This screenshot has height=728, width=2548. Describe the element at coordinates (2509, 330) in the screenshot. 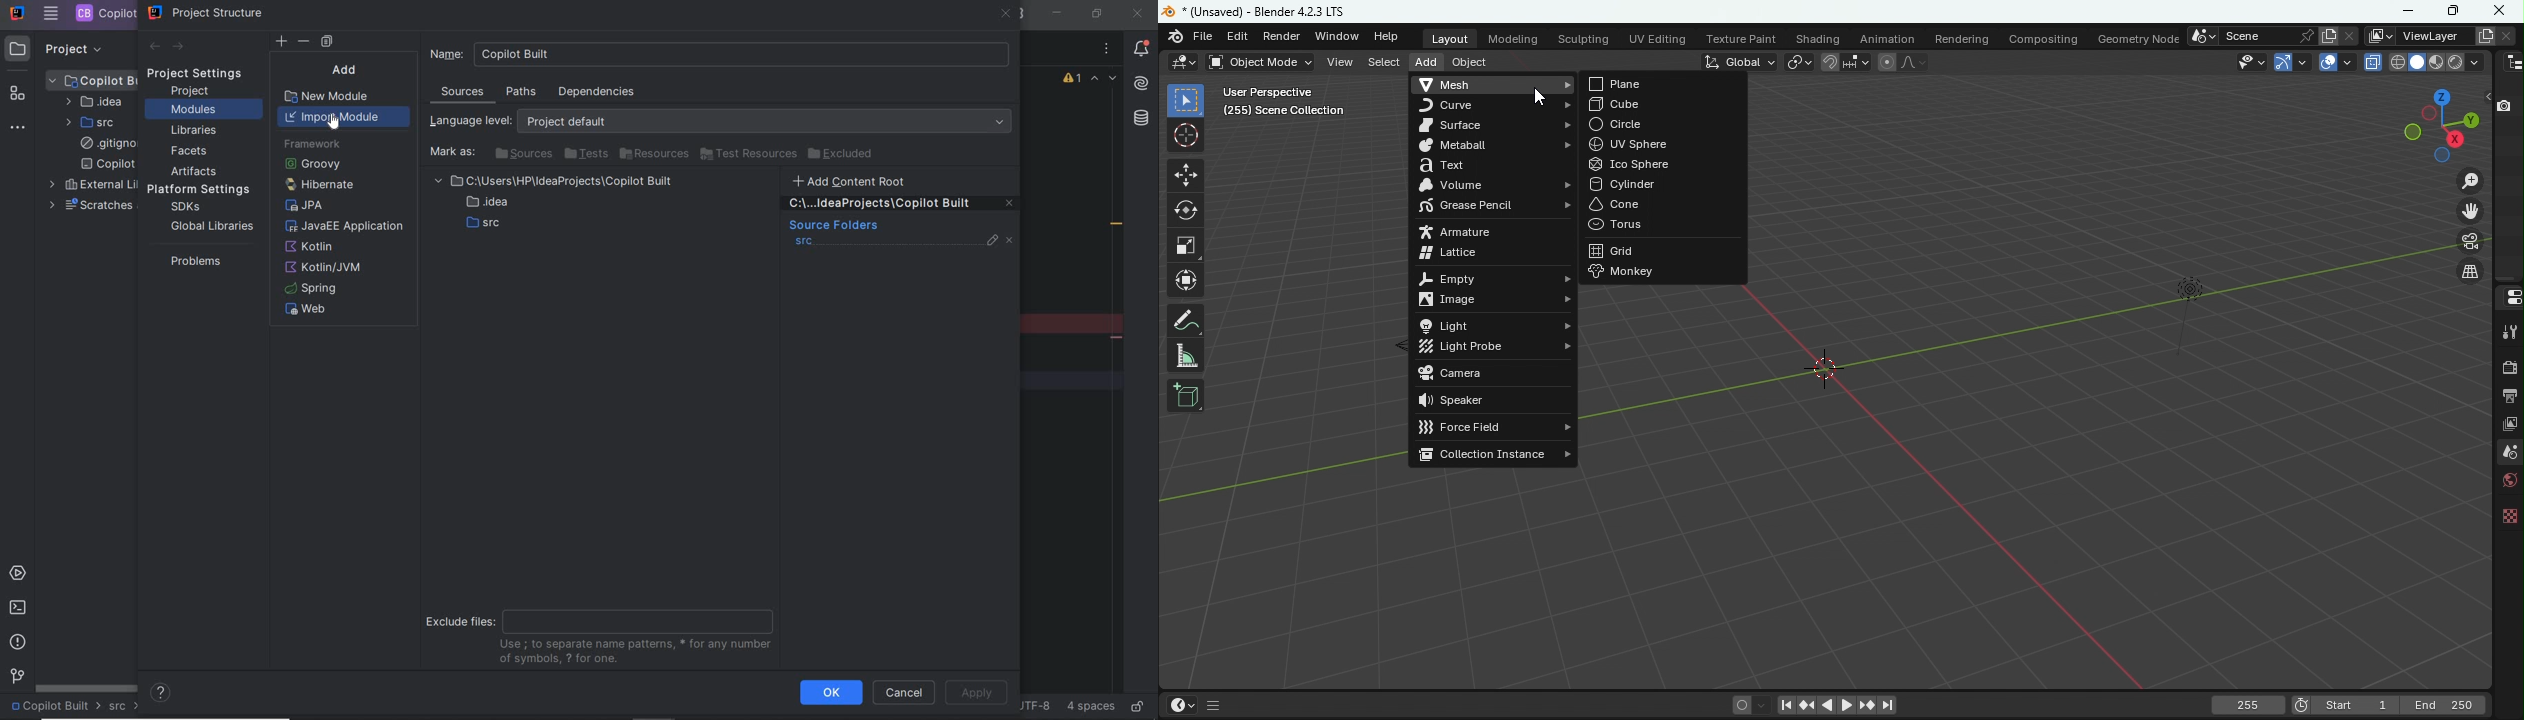

I see `Tool` at that location.